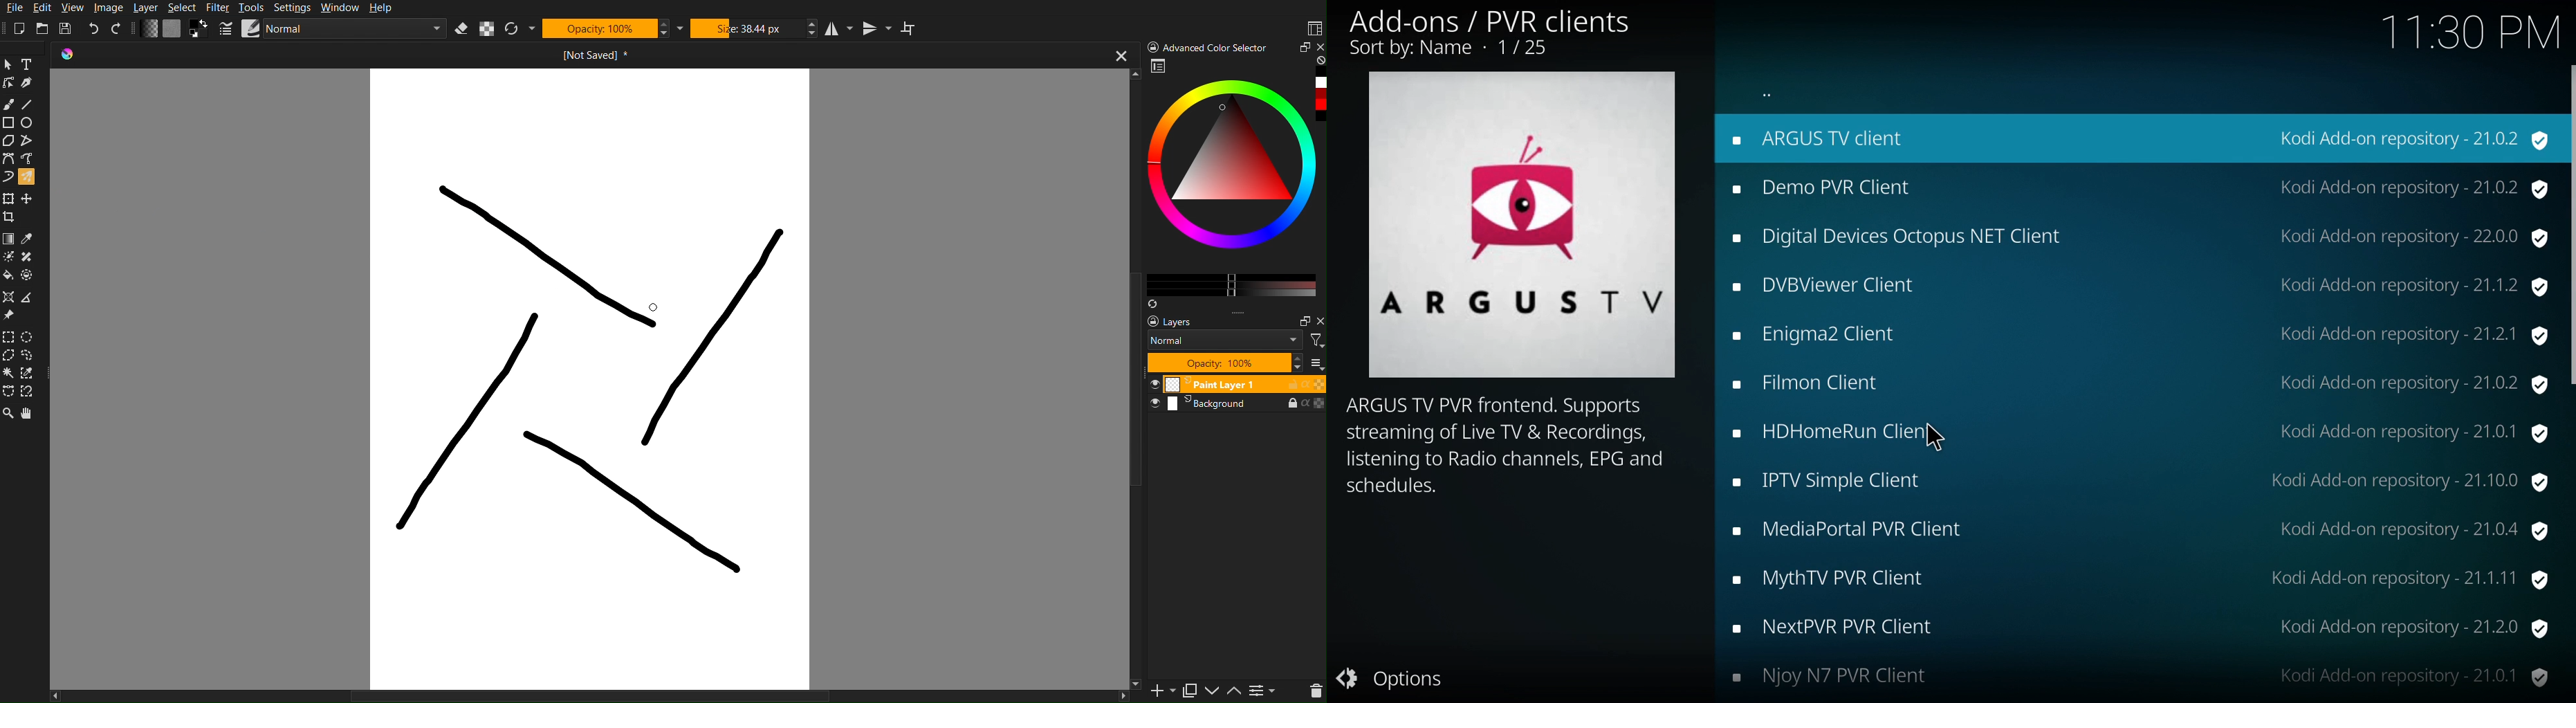  I want to click on more, so click(1249, 313).